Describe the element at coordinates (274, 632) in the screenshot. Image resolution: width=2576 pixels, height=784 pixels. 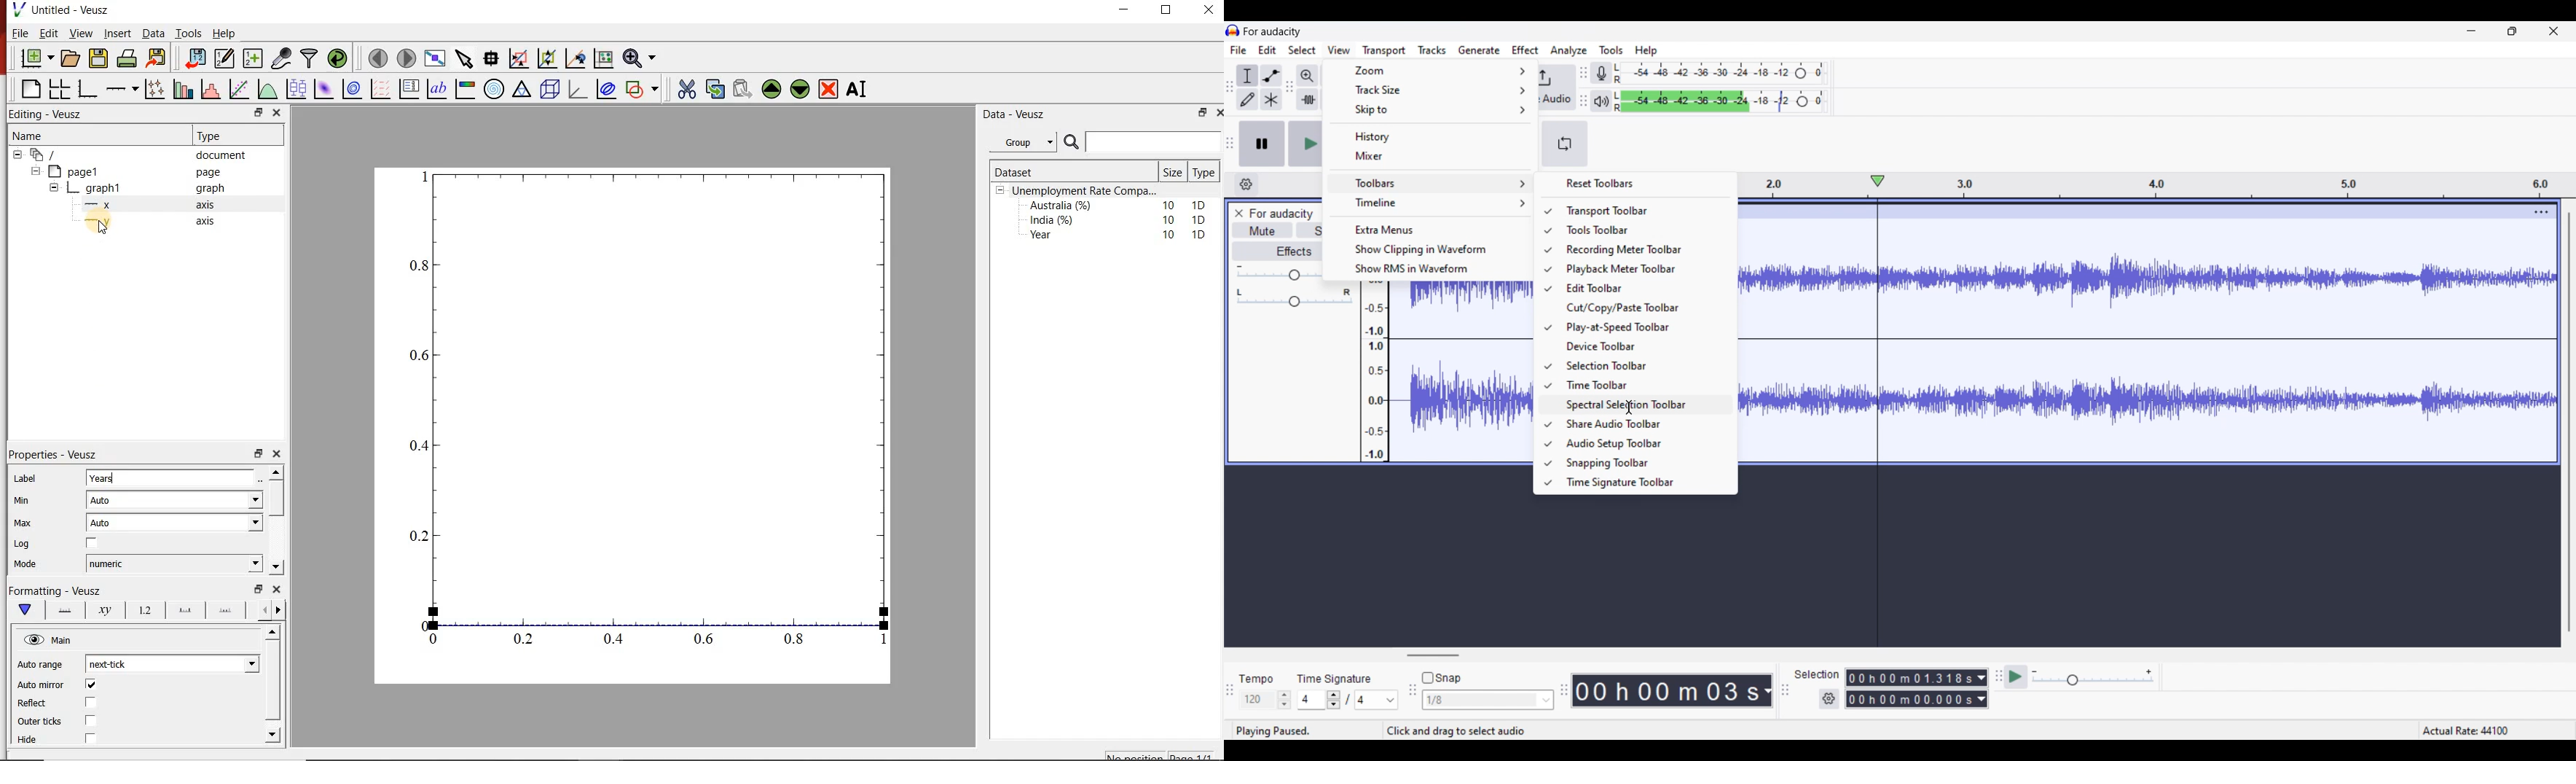
I see `move up` at that location.